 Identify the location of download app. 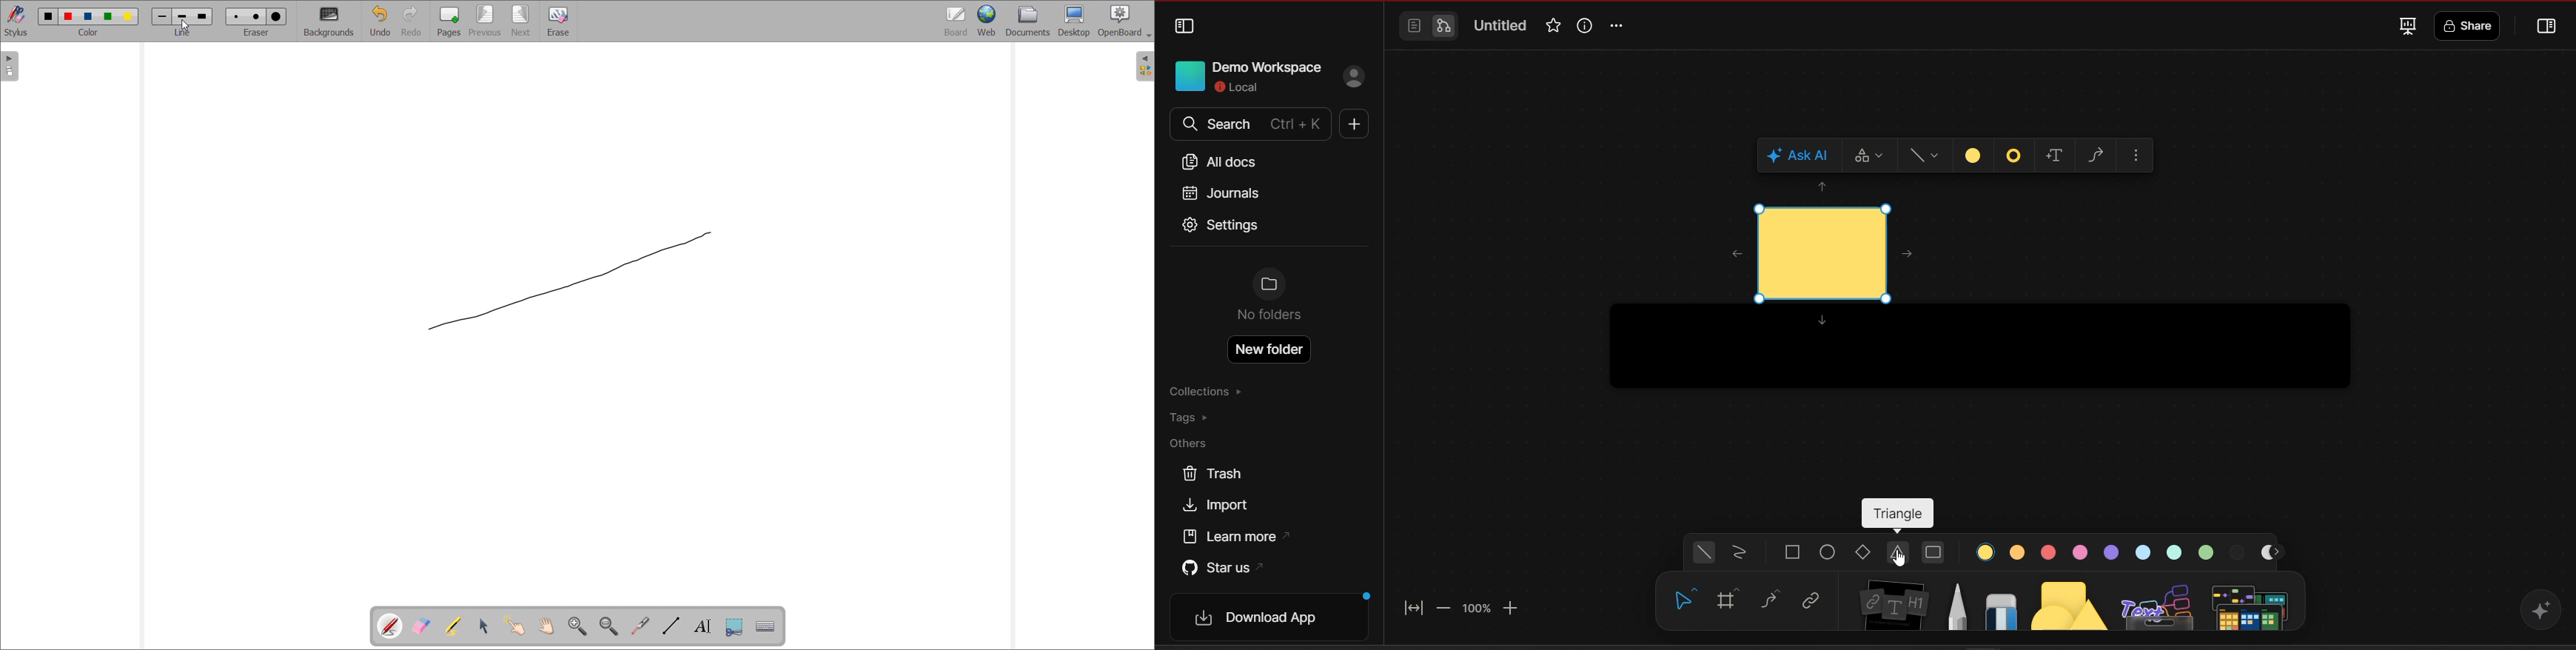
(1275, 617).